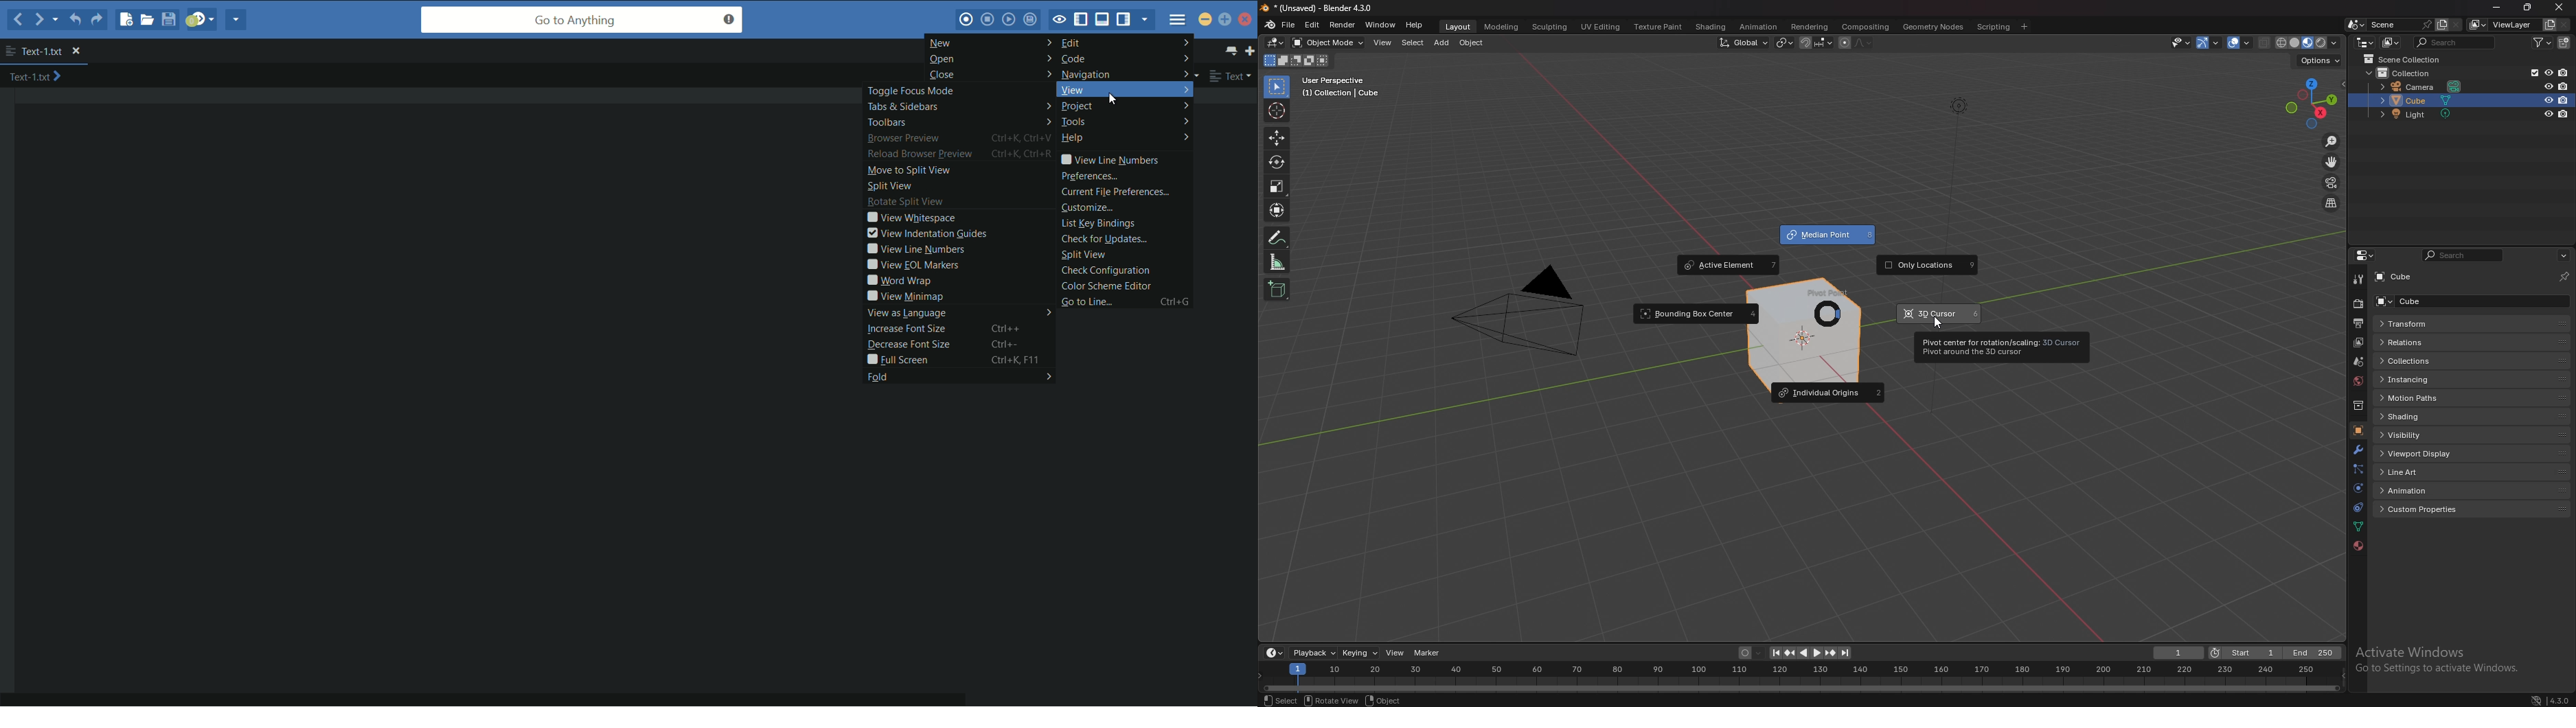  What do you see at coordinates (1791, 653) in the screenshot?
I see `jump to keyframe` at bounding box center [1791, 653].